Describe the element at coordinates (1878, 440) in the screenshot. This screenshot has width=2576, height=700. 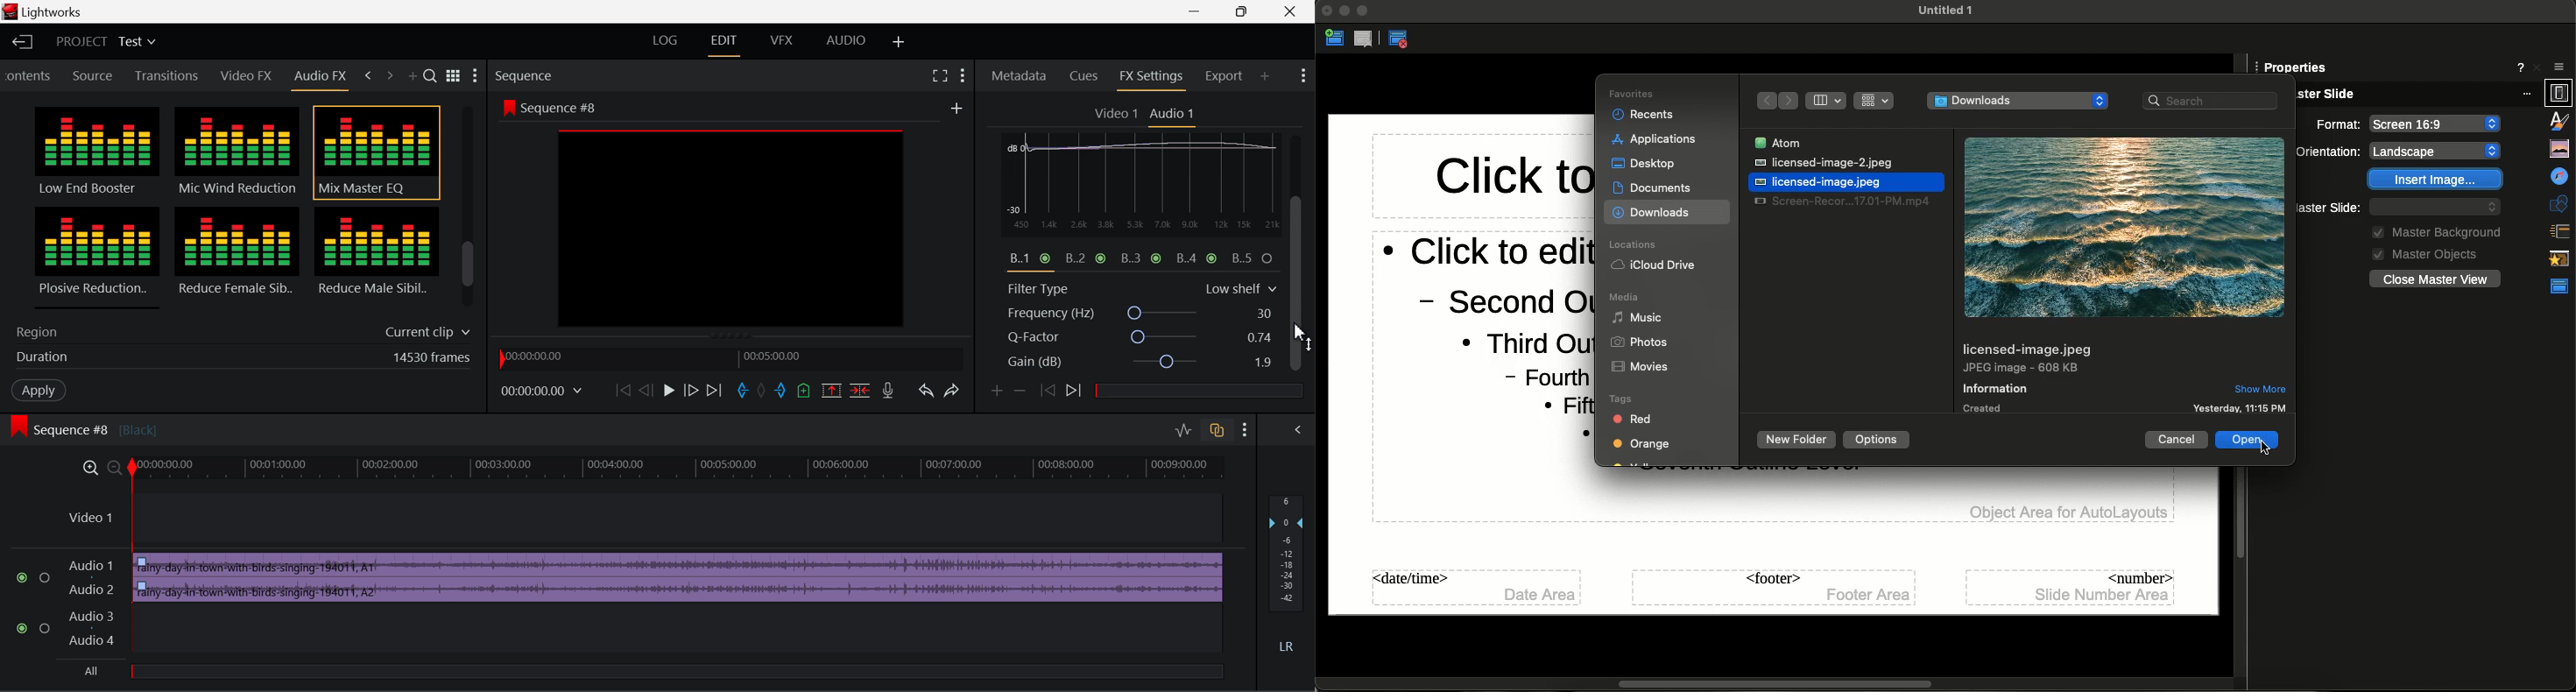
I see `Options` at that location.